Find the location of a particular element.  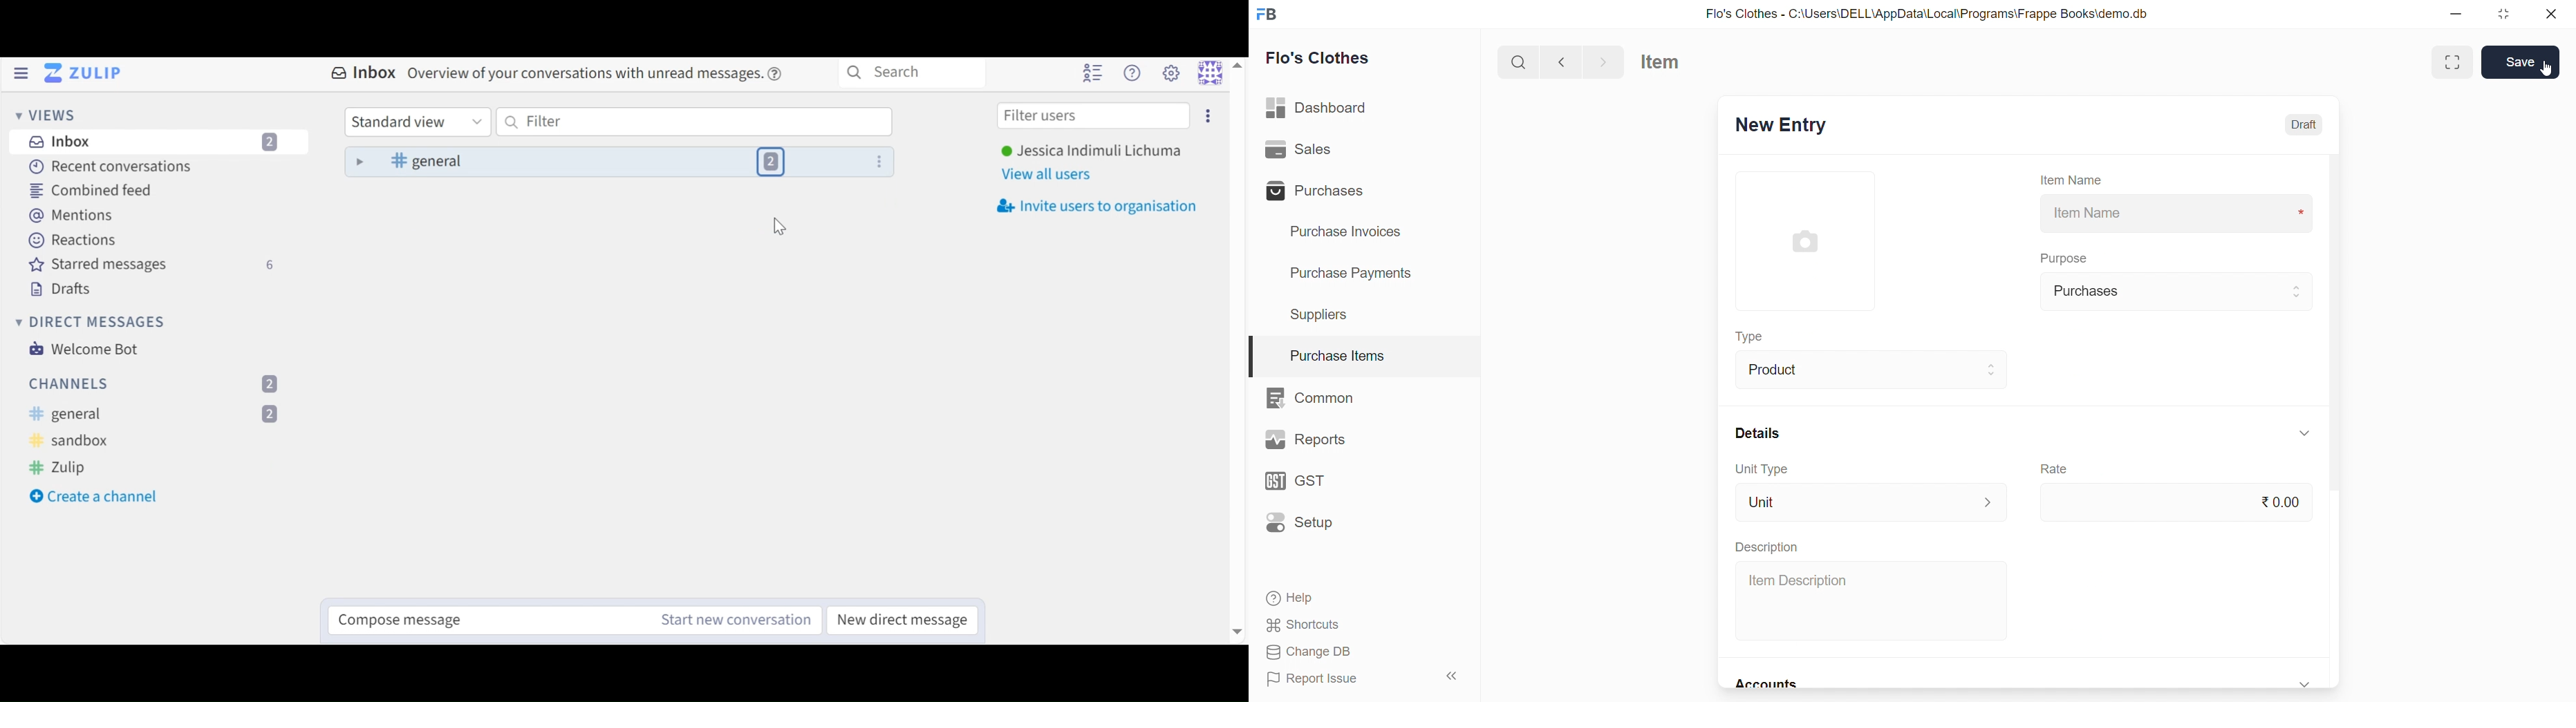

Shortcuts is located at coordinates (1360, 624).